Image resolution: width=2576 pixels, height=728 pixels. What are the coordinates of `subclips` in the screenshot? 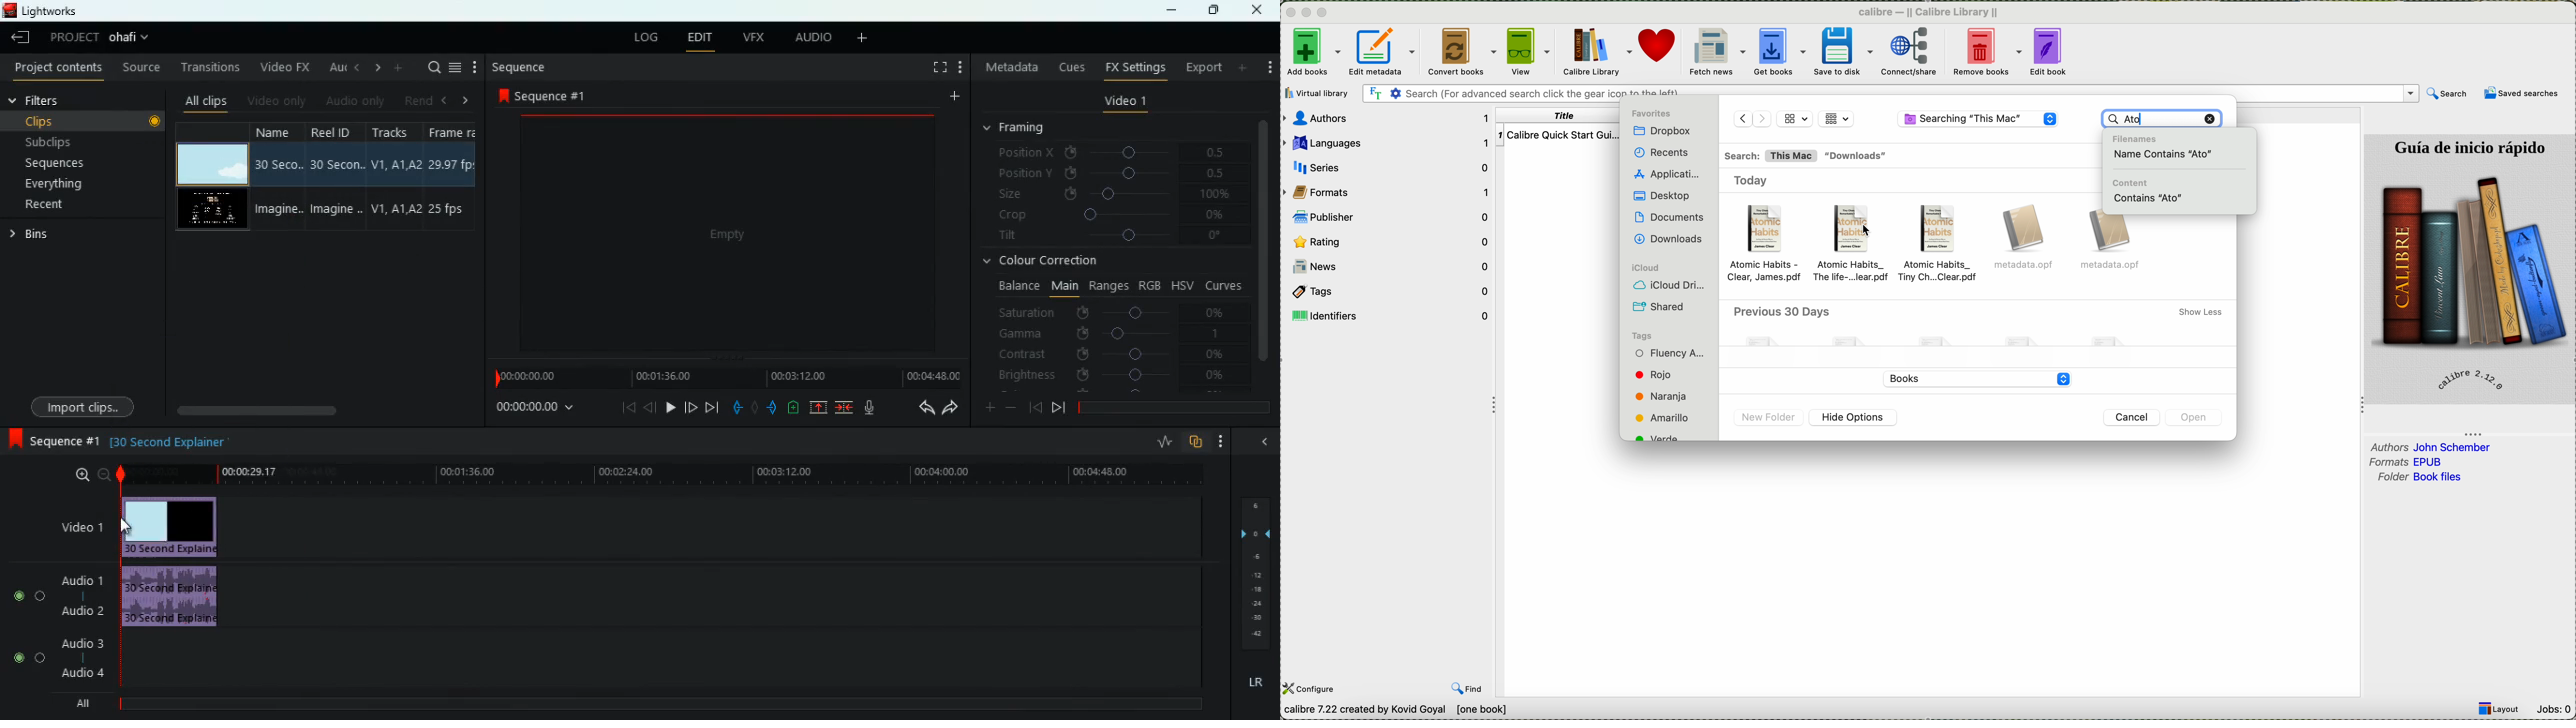 It's located at (54, 141).